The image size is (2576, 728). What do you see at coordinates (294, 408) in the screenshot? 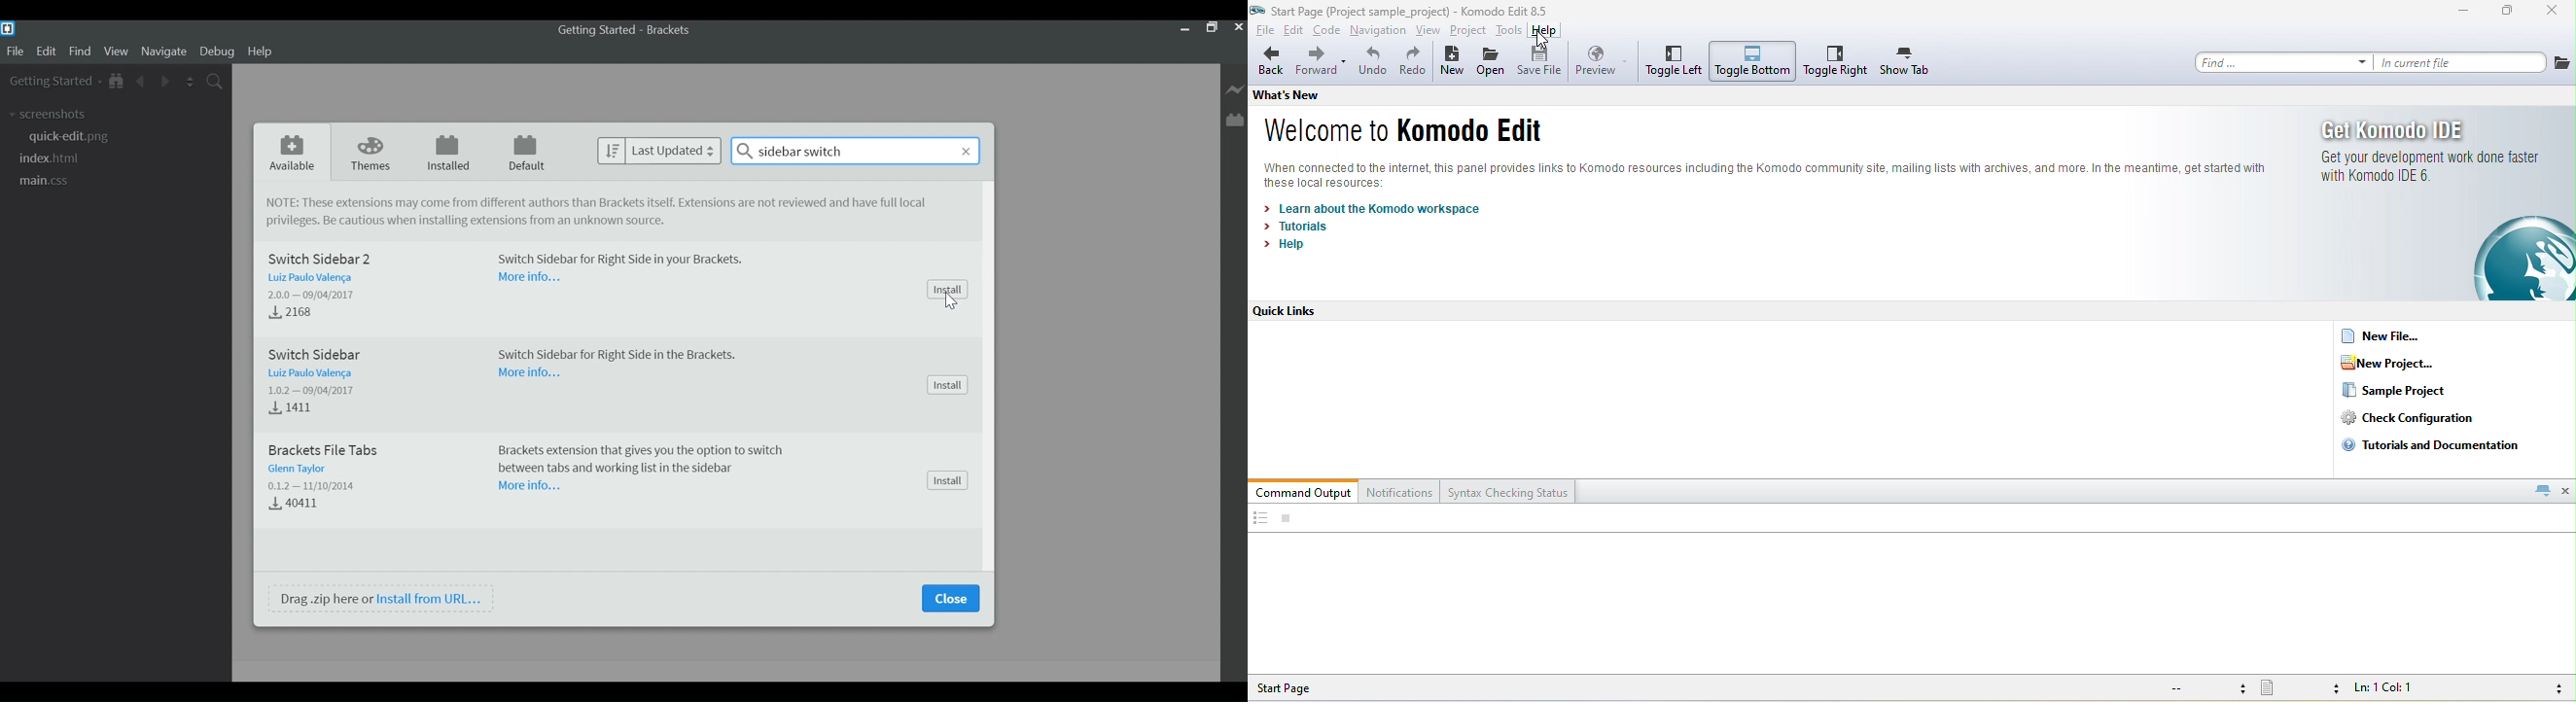
I see `Downloads` at bounding box center [294, 408].